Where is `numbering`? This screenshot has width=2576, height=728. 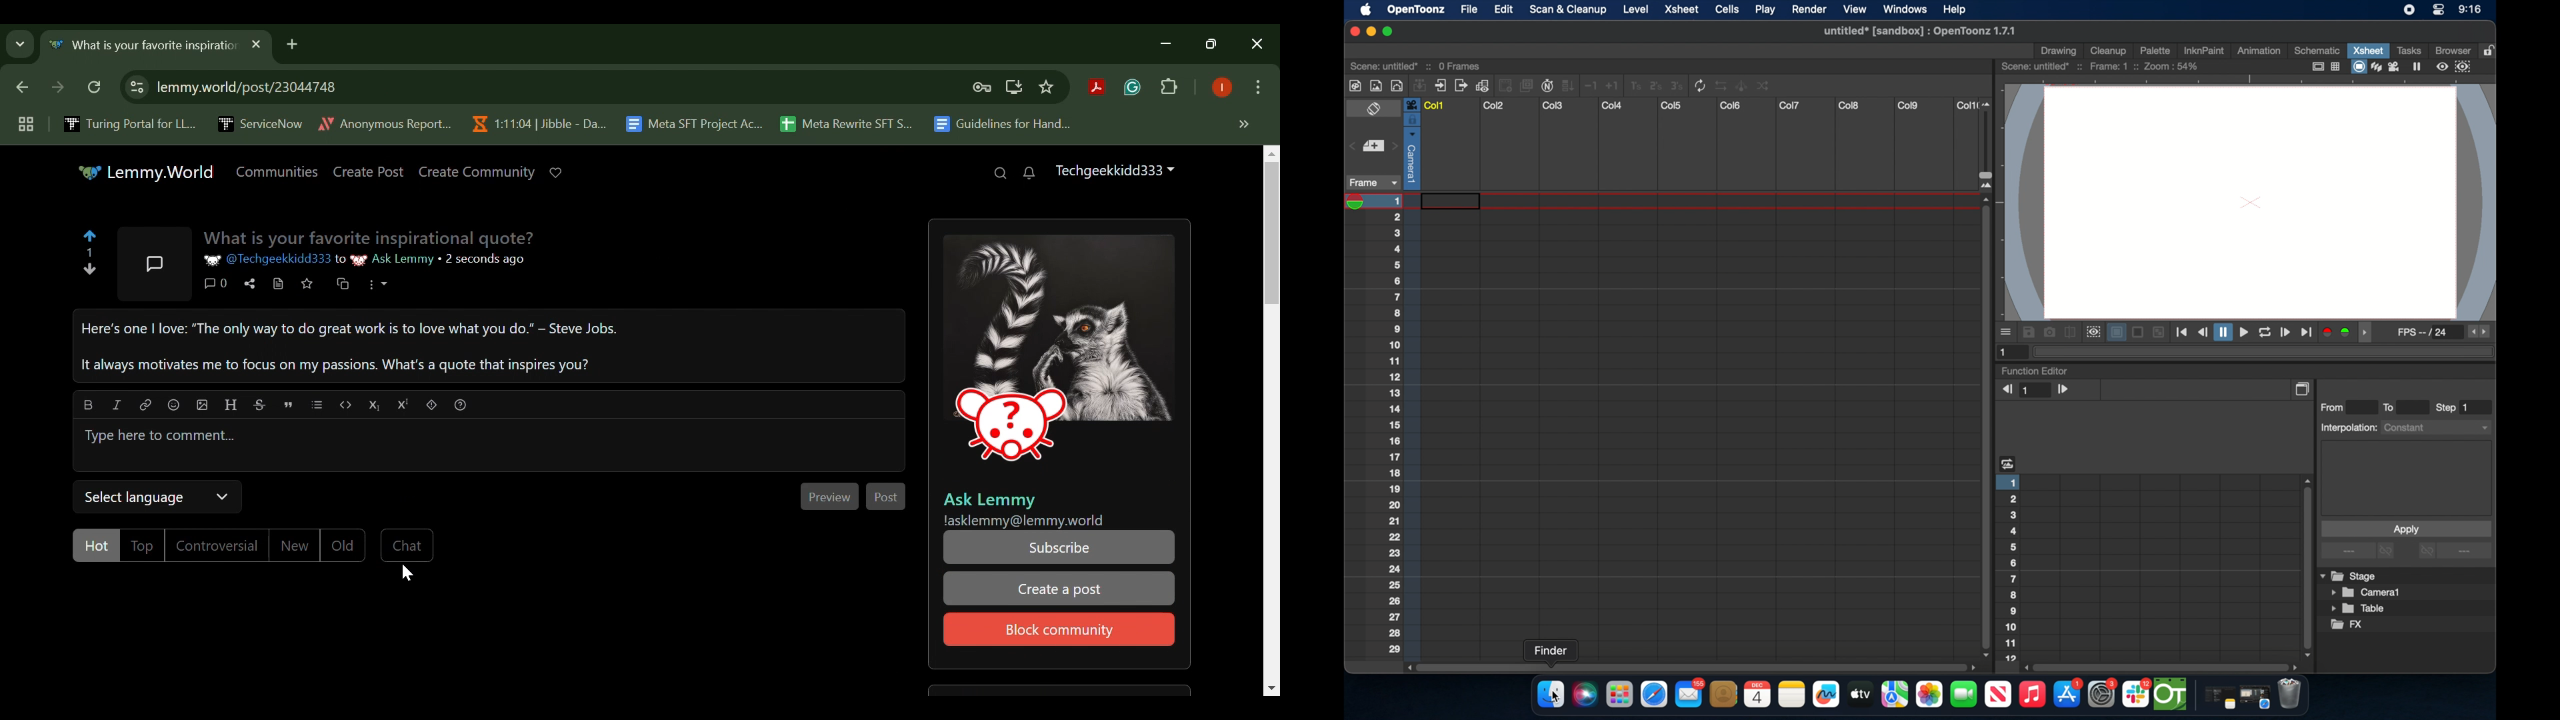 numbering is located at coordinates (1403, 425).